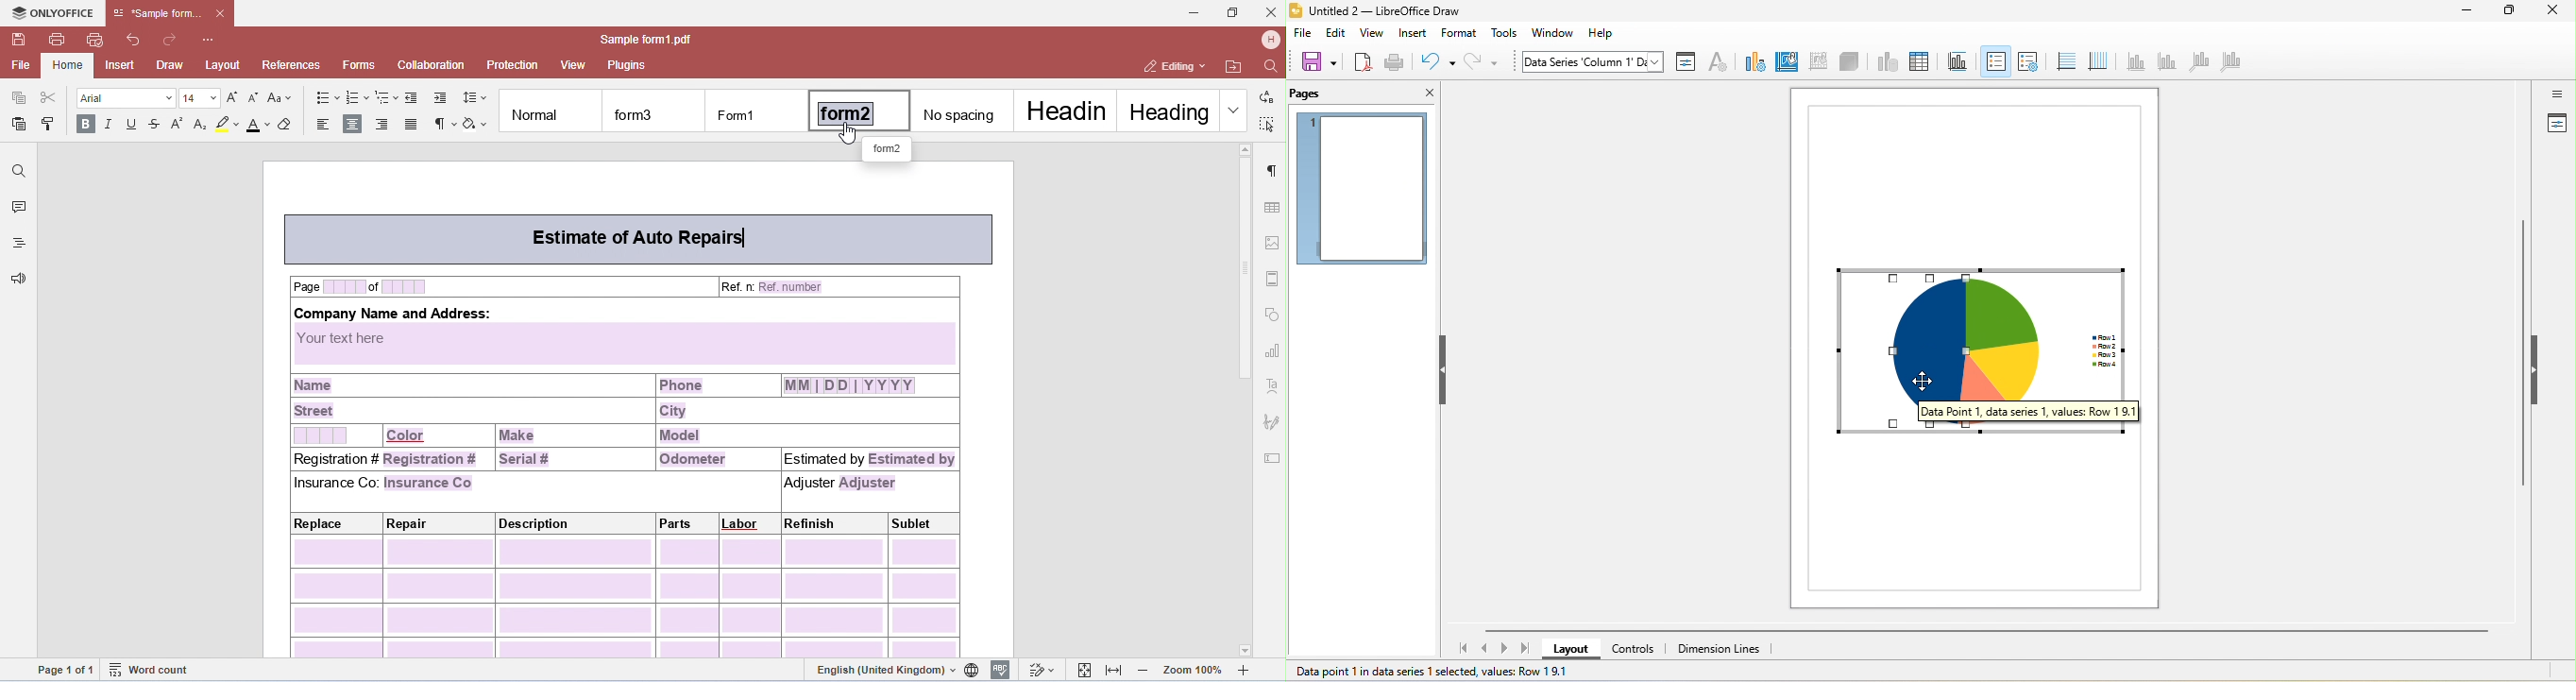 The image size is (2576, 700). I want to click on file, so click(1302, 34).